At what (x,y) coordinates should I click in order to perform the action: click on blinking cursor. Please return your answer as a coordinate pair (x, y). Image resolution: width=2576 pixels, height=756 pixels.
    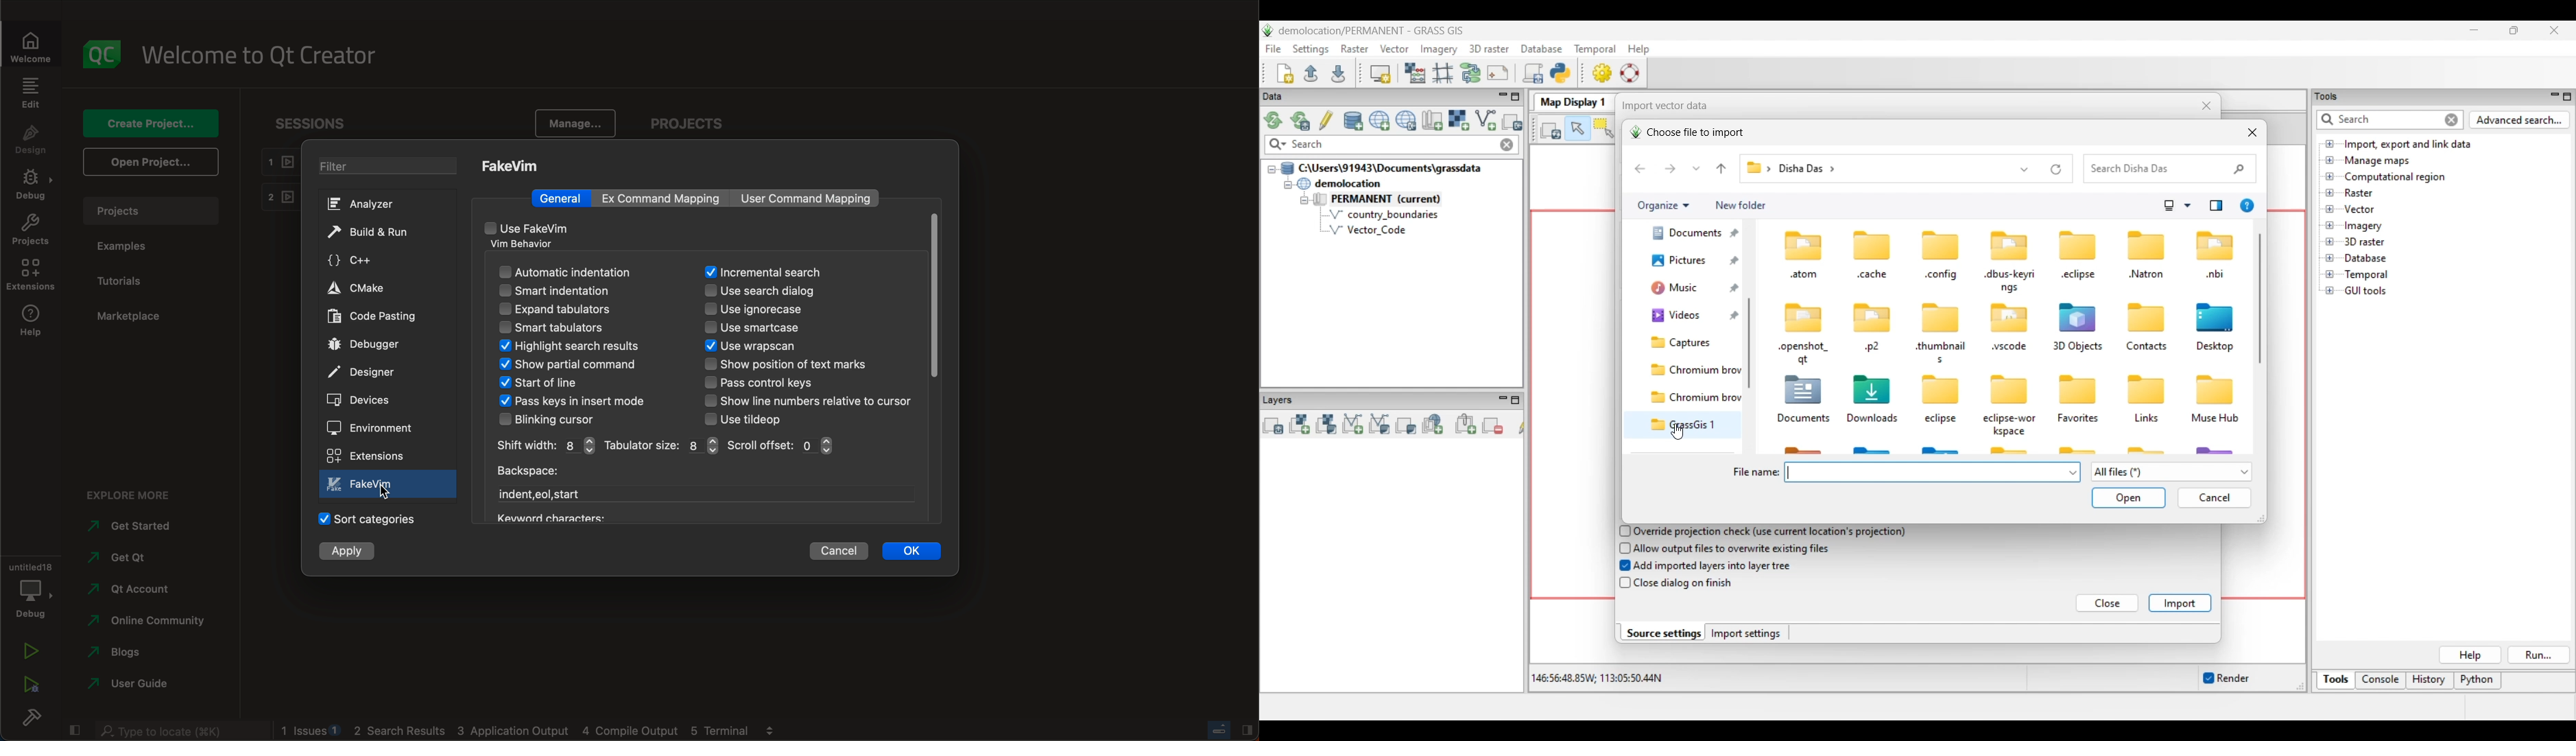
    Looking at the image, I should click on (554, 419).